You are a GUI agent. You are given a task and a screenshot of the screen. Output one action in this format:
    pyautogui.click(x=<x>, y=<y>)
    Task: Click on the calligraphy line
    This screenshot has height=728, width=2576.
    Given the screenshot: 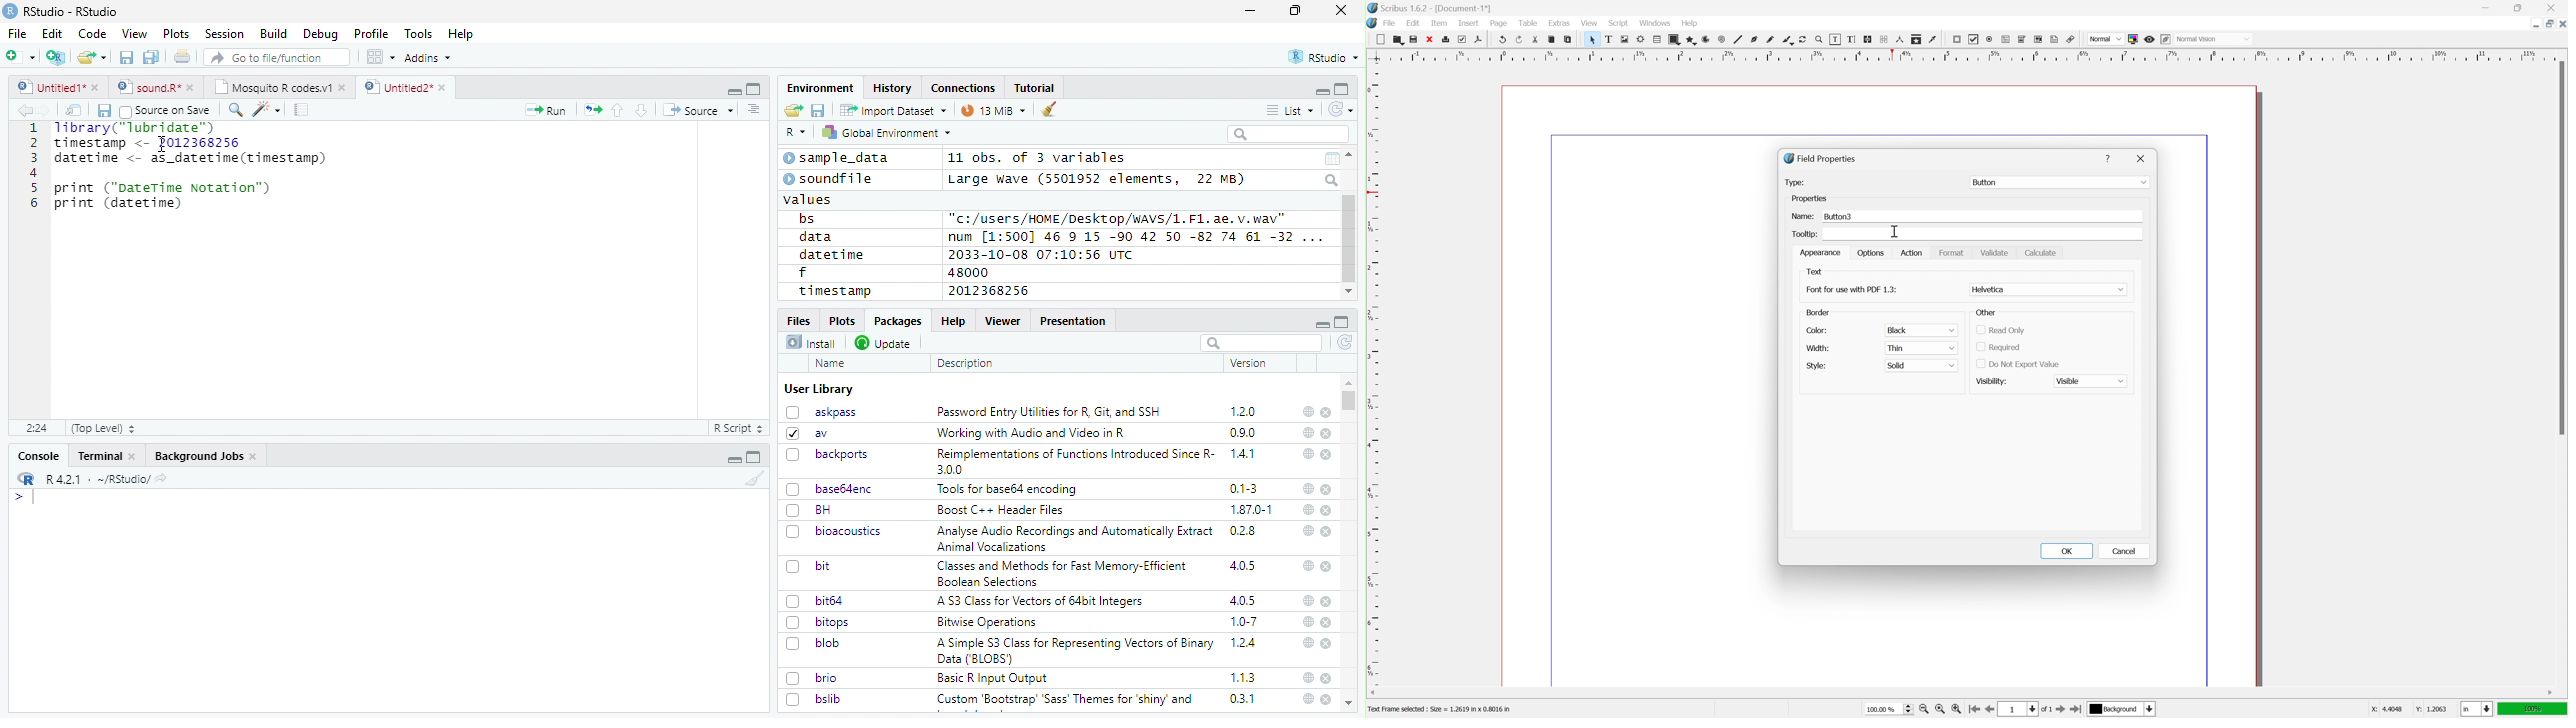 What is the action you would take?
    pyautogui.click(x=1787, y=39)
    